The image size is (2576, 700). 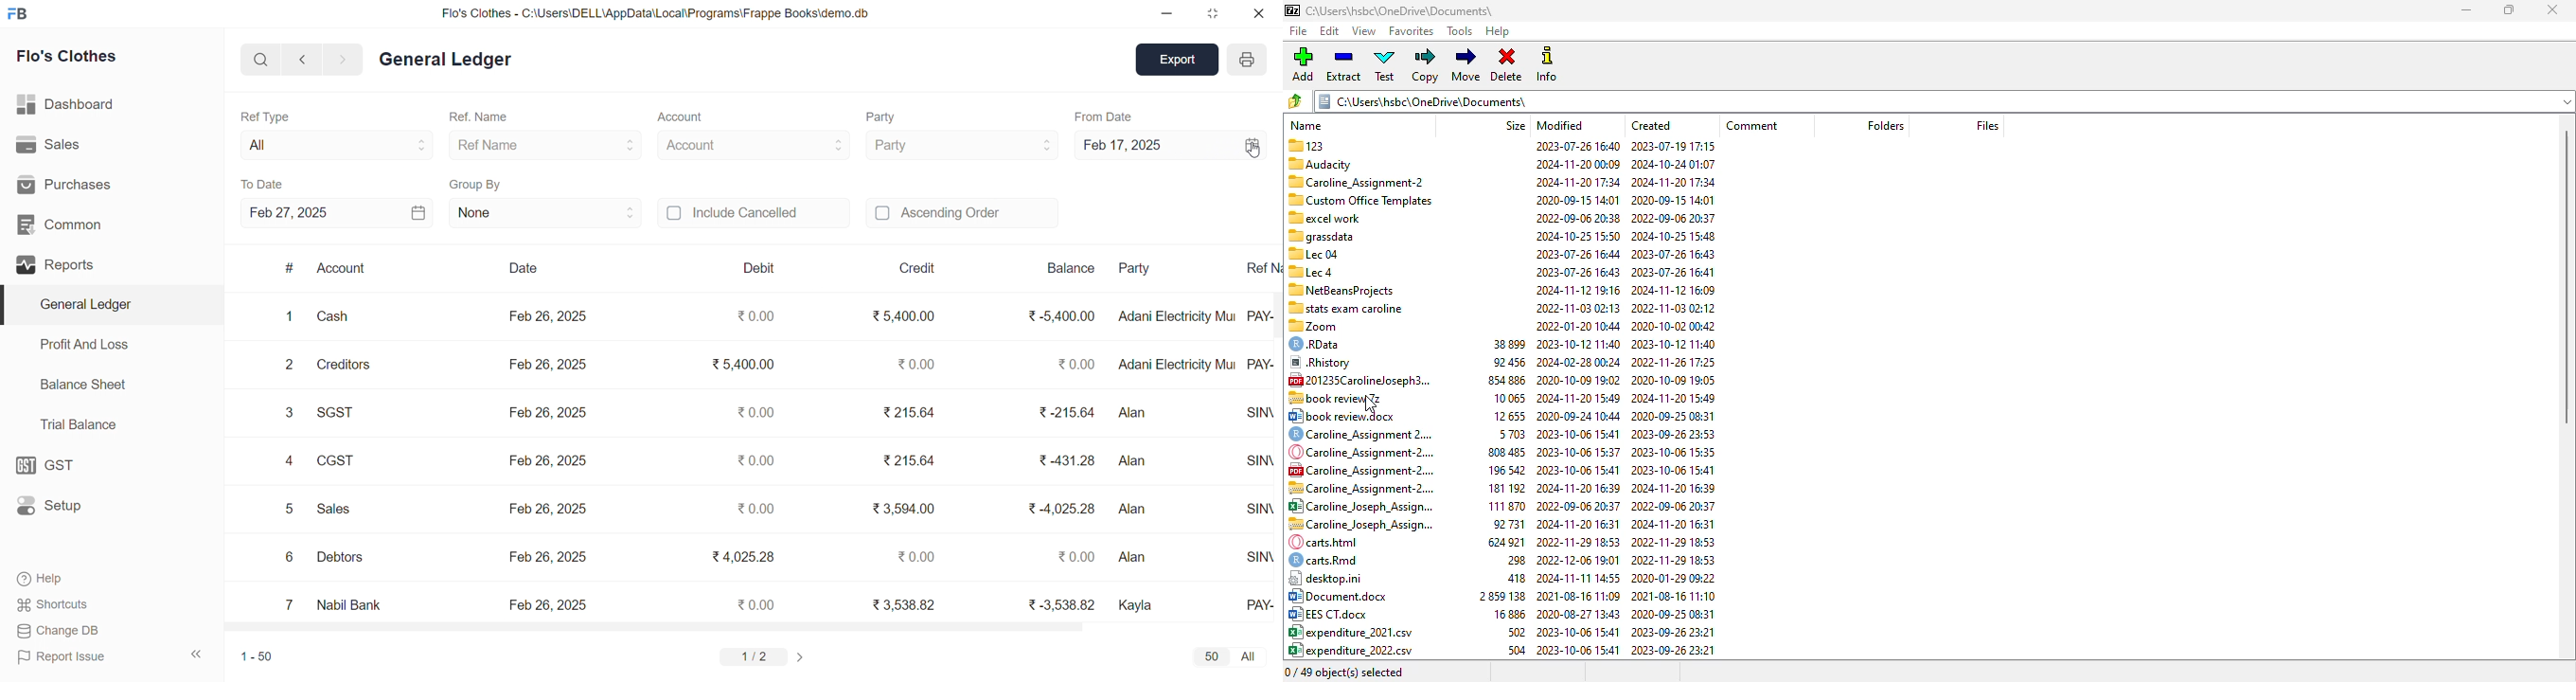 I want to click on Ascending Order, so click(x=962, y=211).